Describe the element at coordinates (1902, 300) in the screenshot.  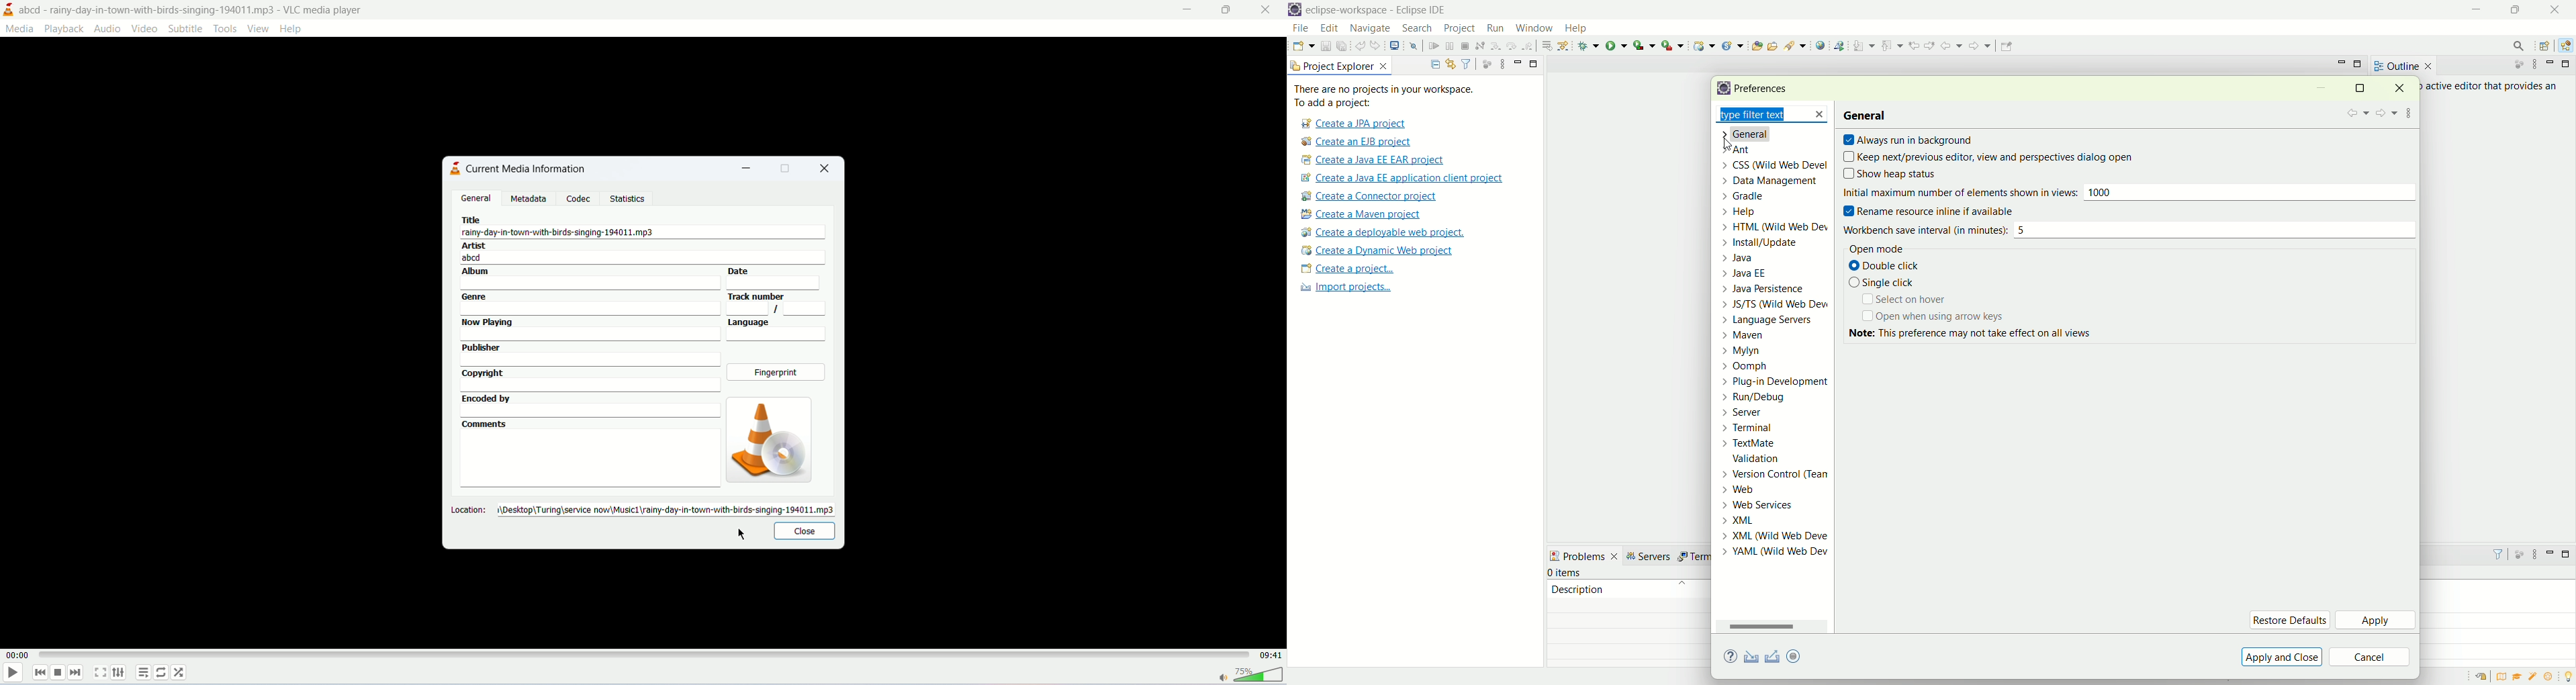
I see `elect on hover` at that location.